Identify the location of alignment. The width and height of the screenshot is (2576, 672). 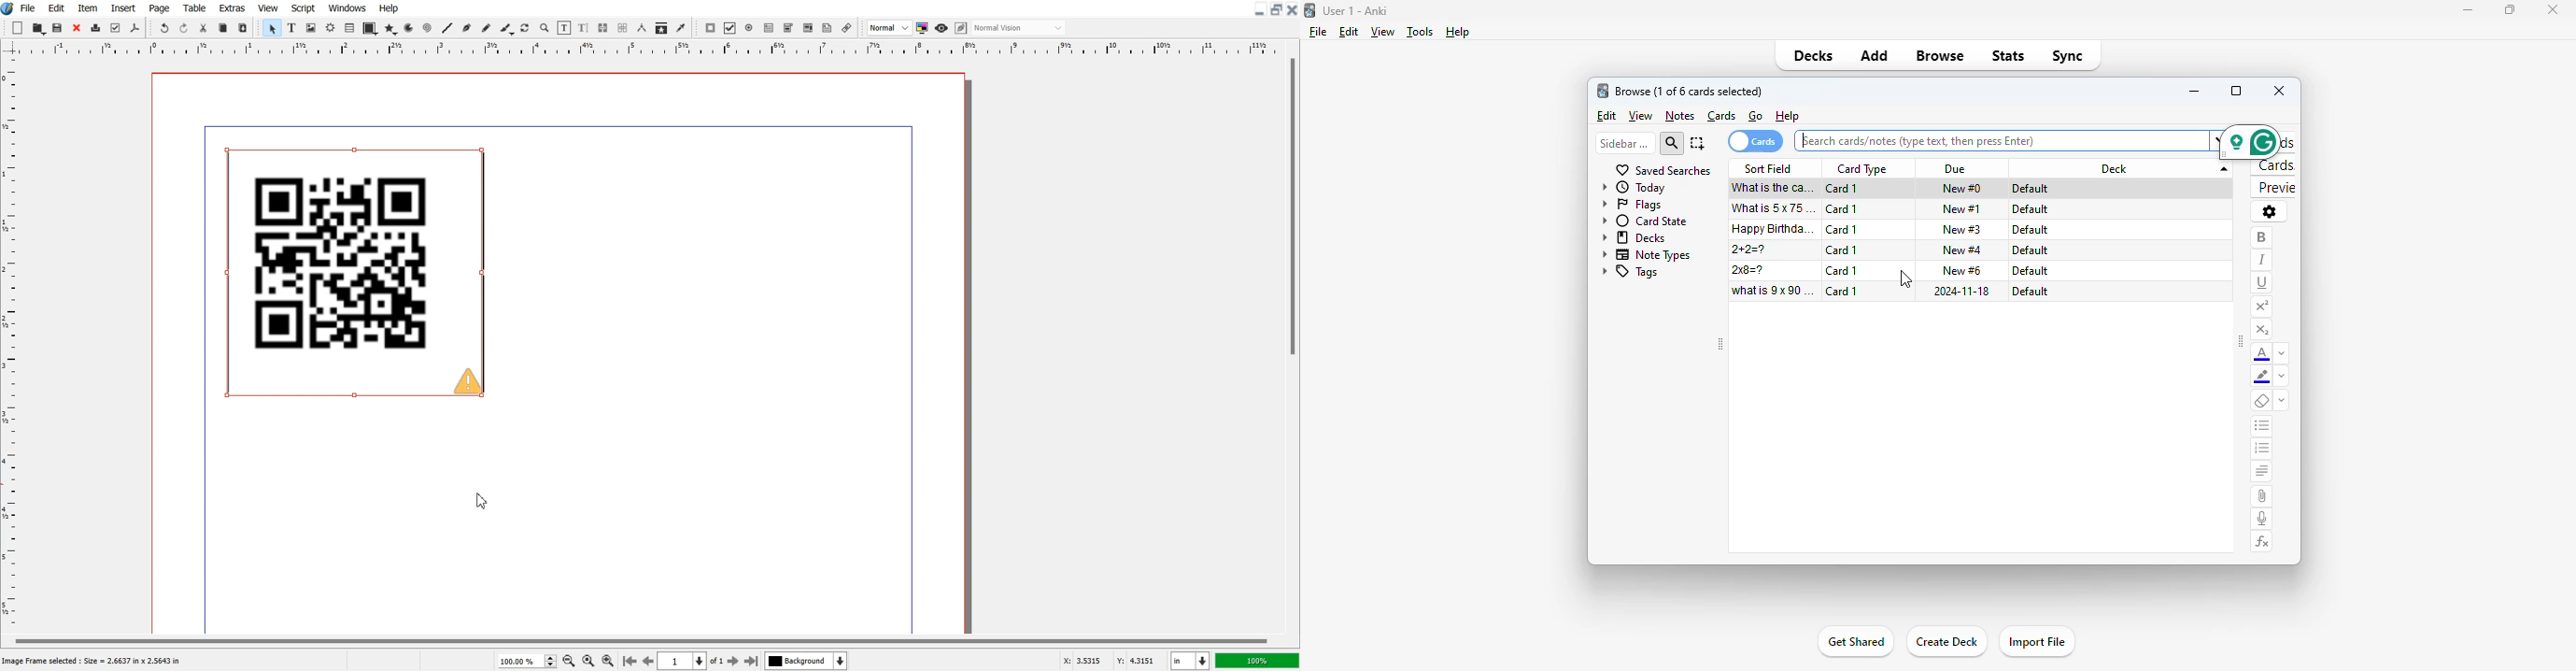
(2261, 473).